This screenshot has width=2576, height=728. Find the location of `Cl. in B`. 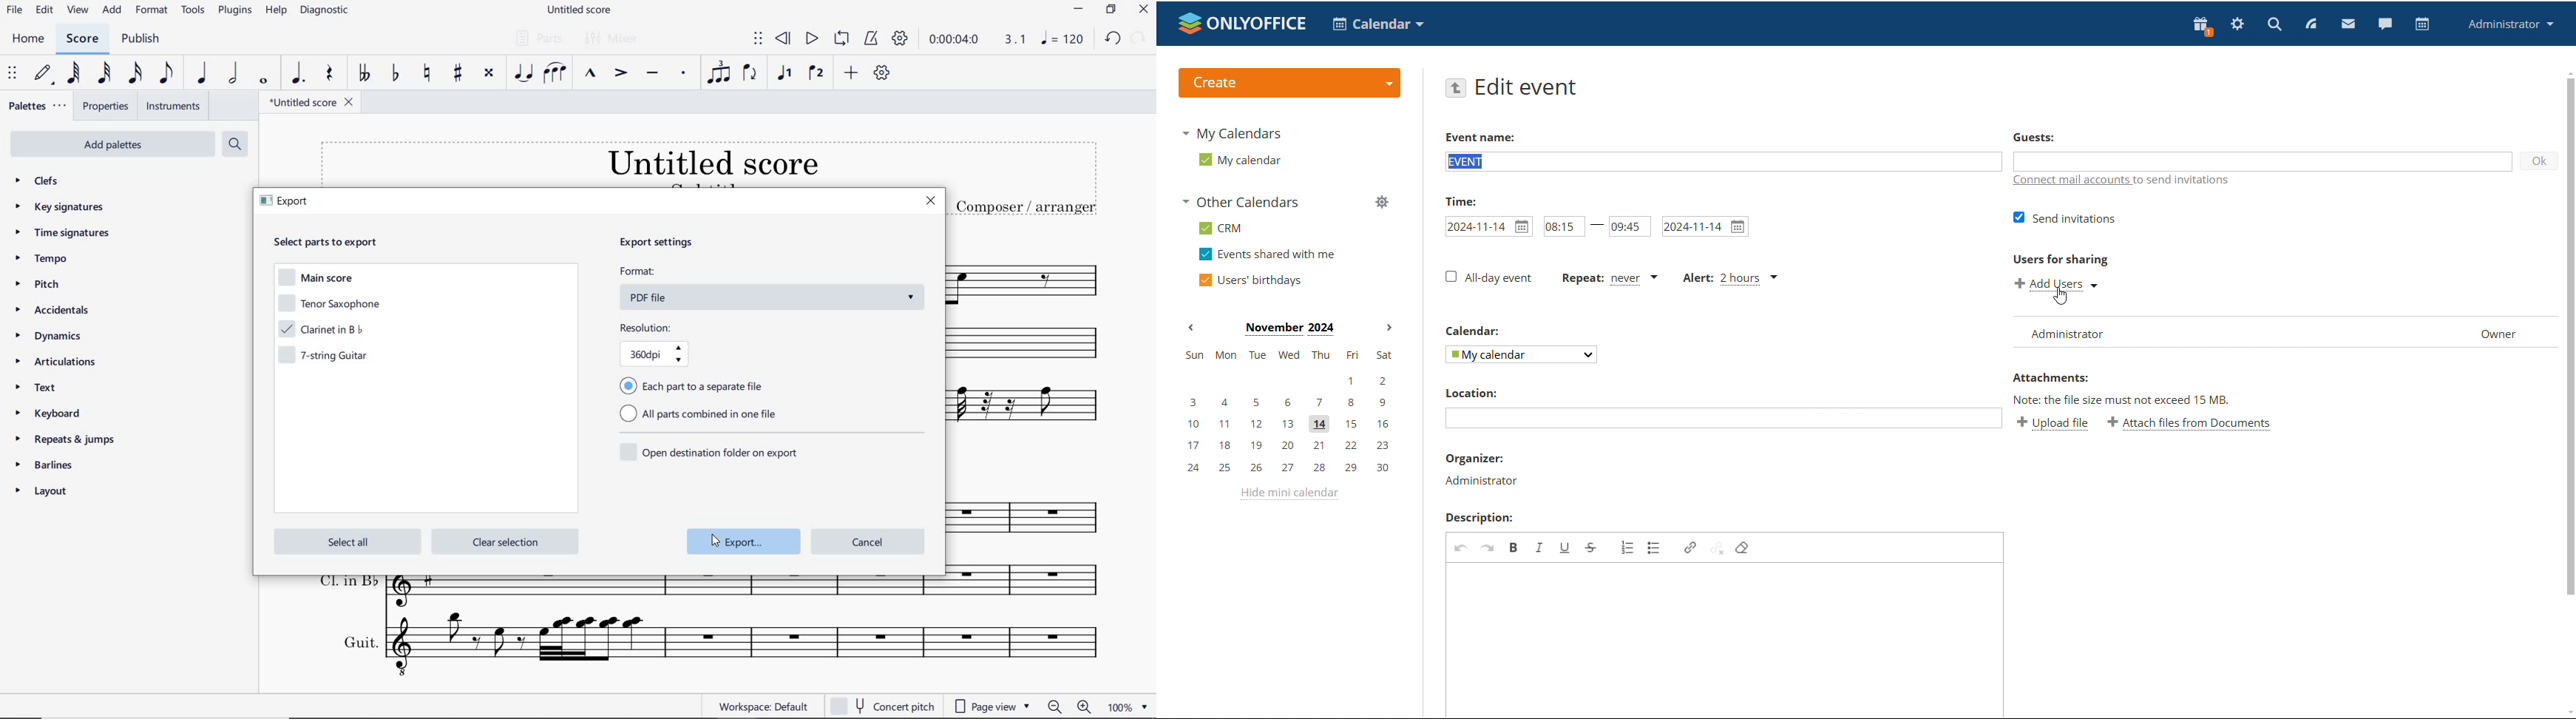

Cl. in B is located at coordinates (626, 592).